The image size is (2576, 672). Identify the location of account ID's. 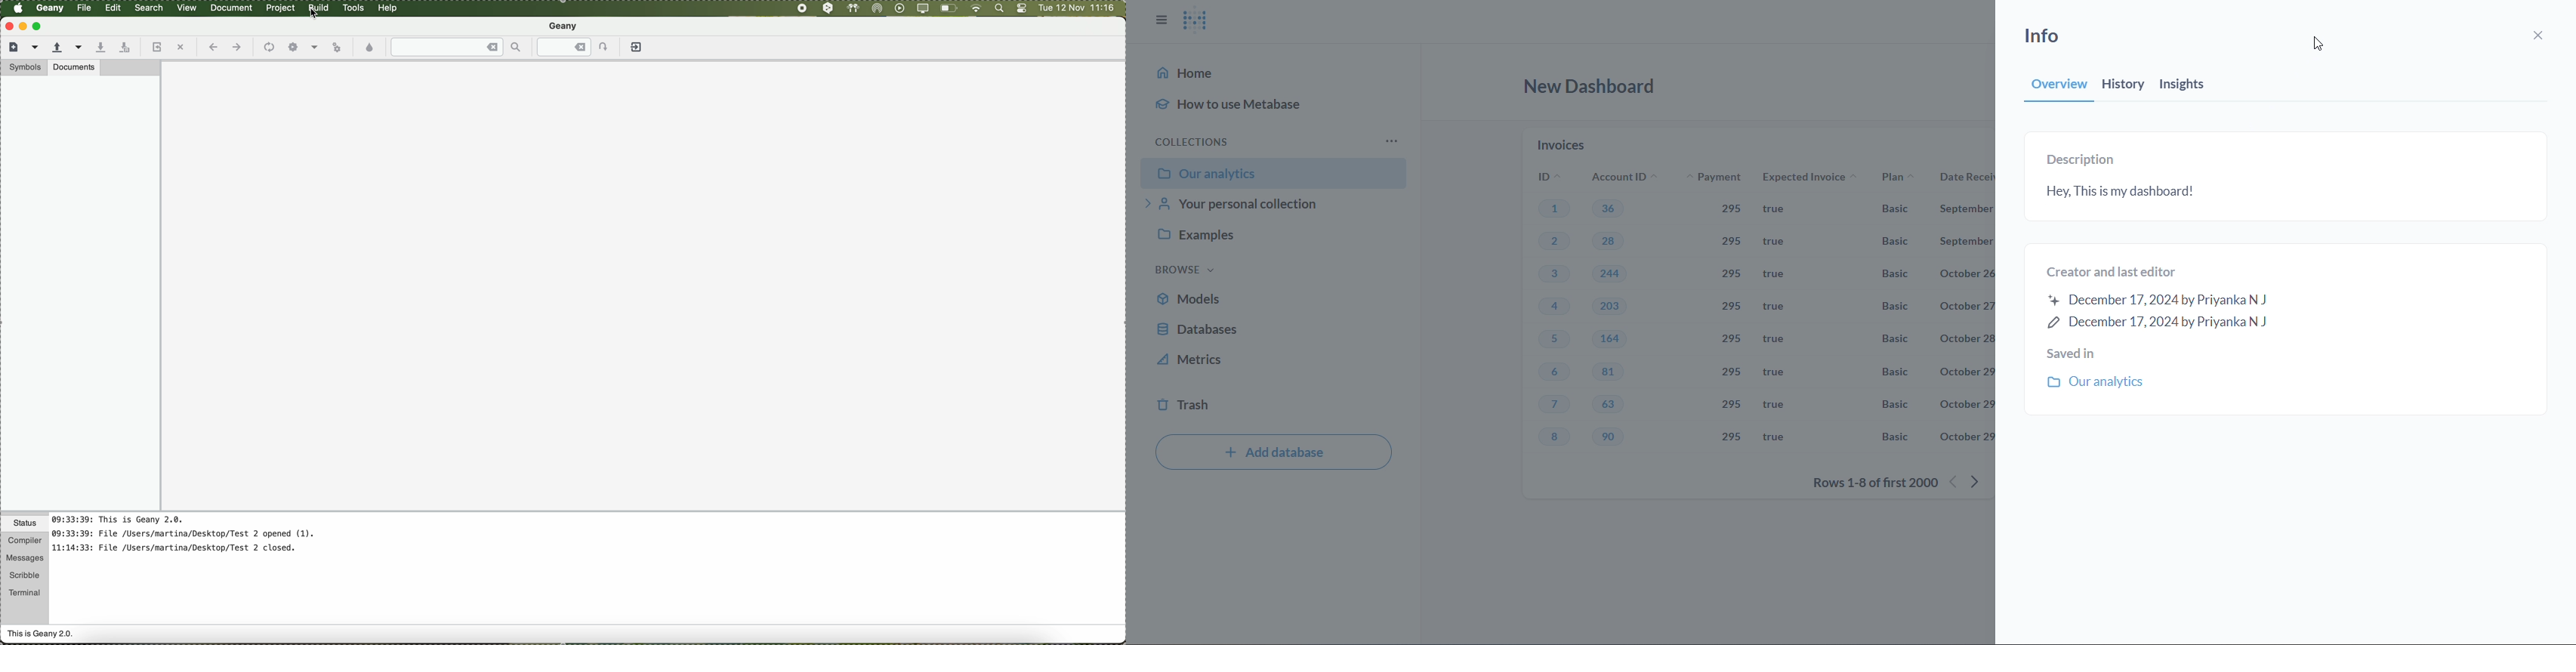
(1622, 177).